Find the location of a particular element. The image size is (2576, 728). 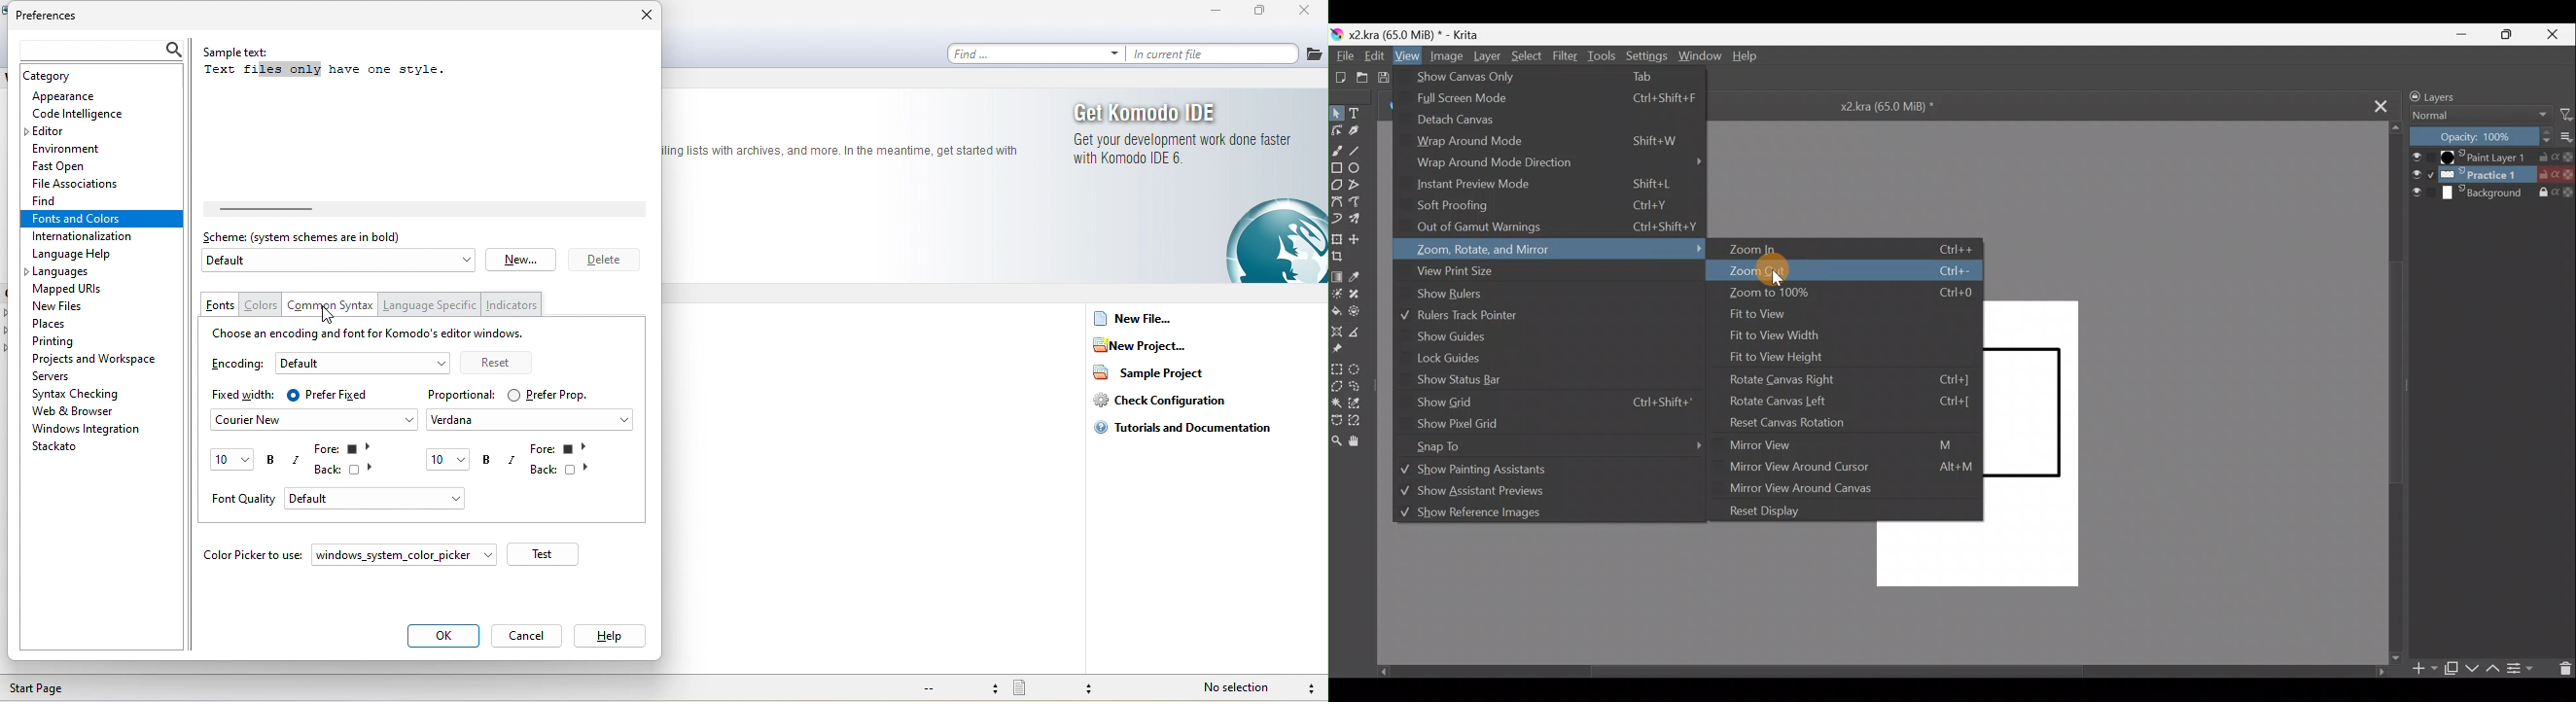

Add layer is located at coordinates (2425, 670).